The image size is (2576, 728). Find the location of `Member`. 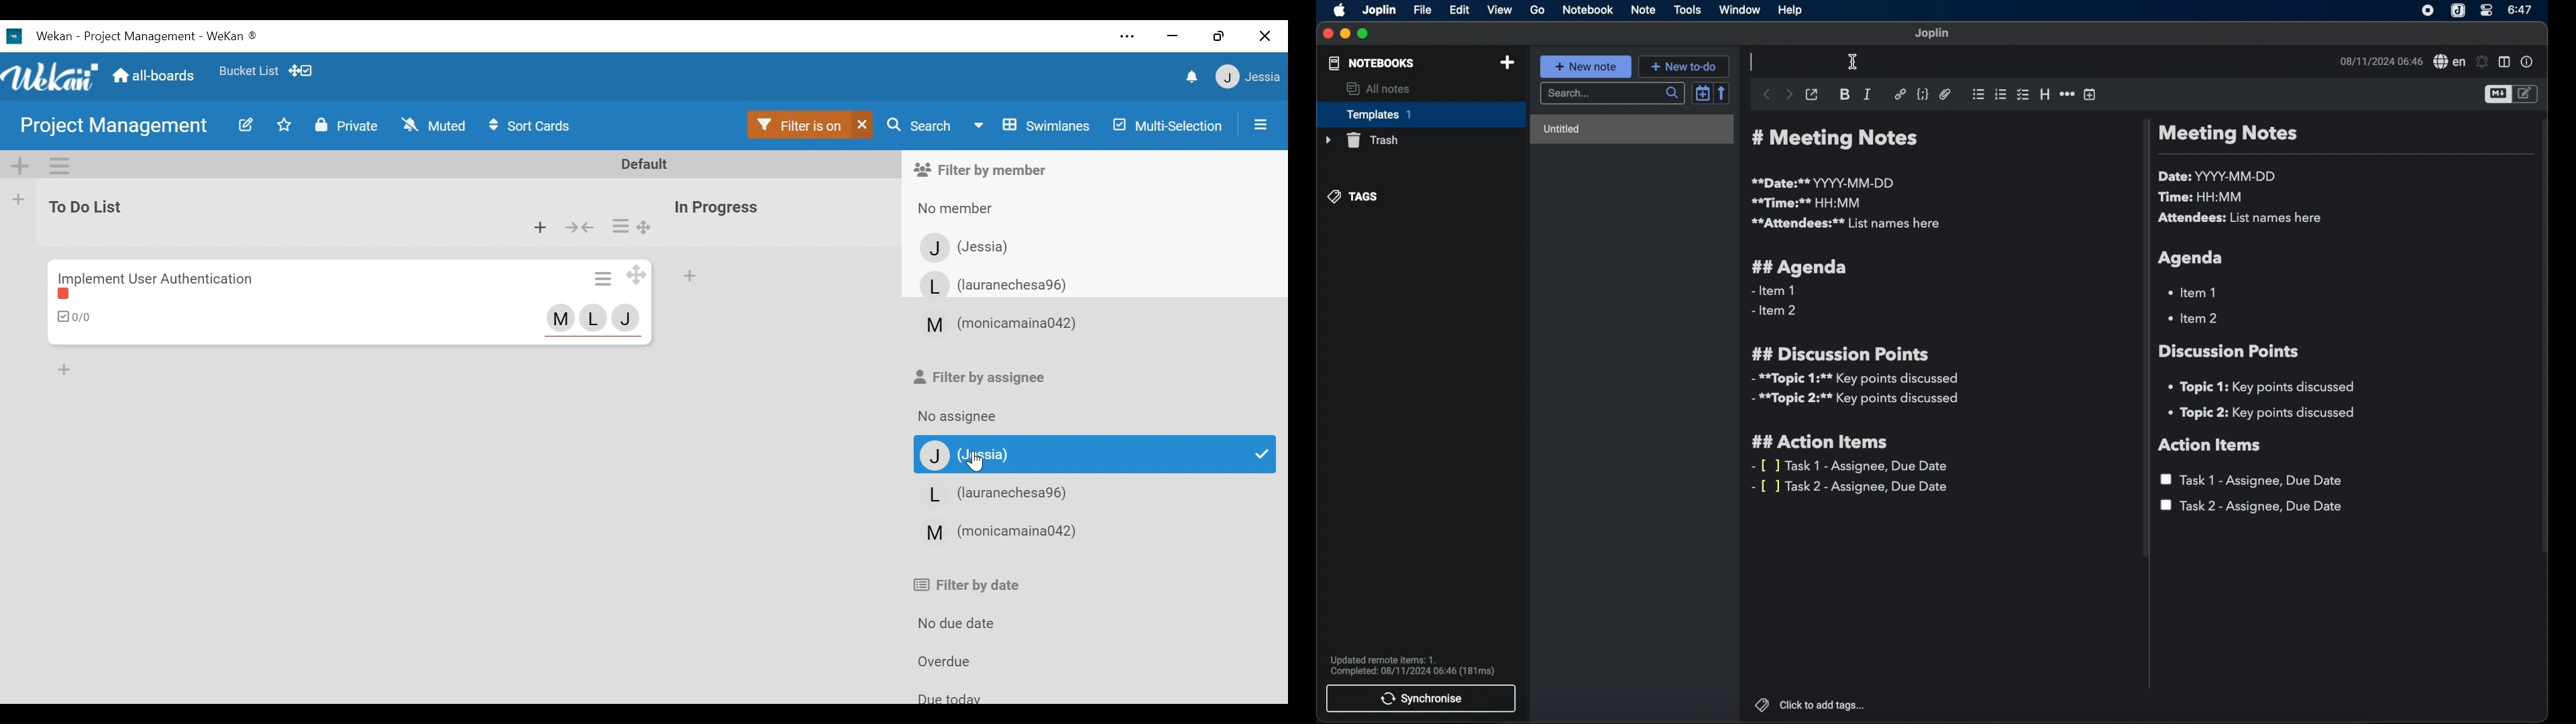

Member is located at coordinates (996, 283).